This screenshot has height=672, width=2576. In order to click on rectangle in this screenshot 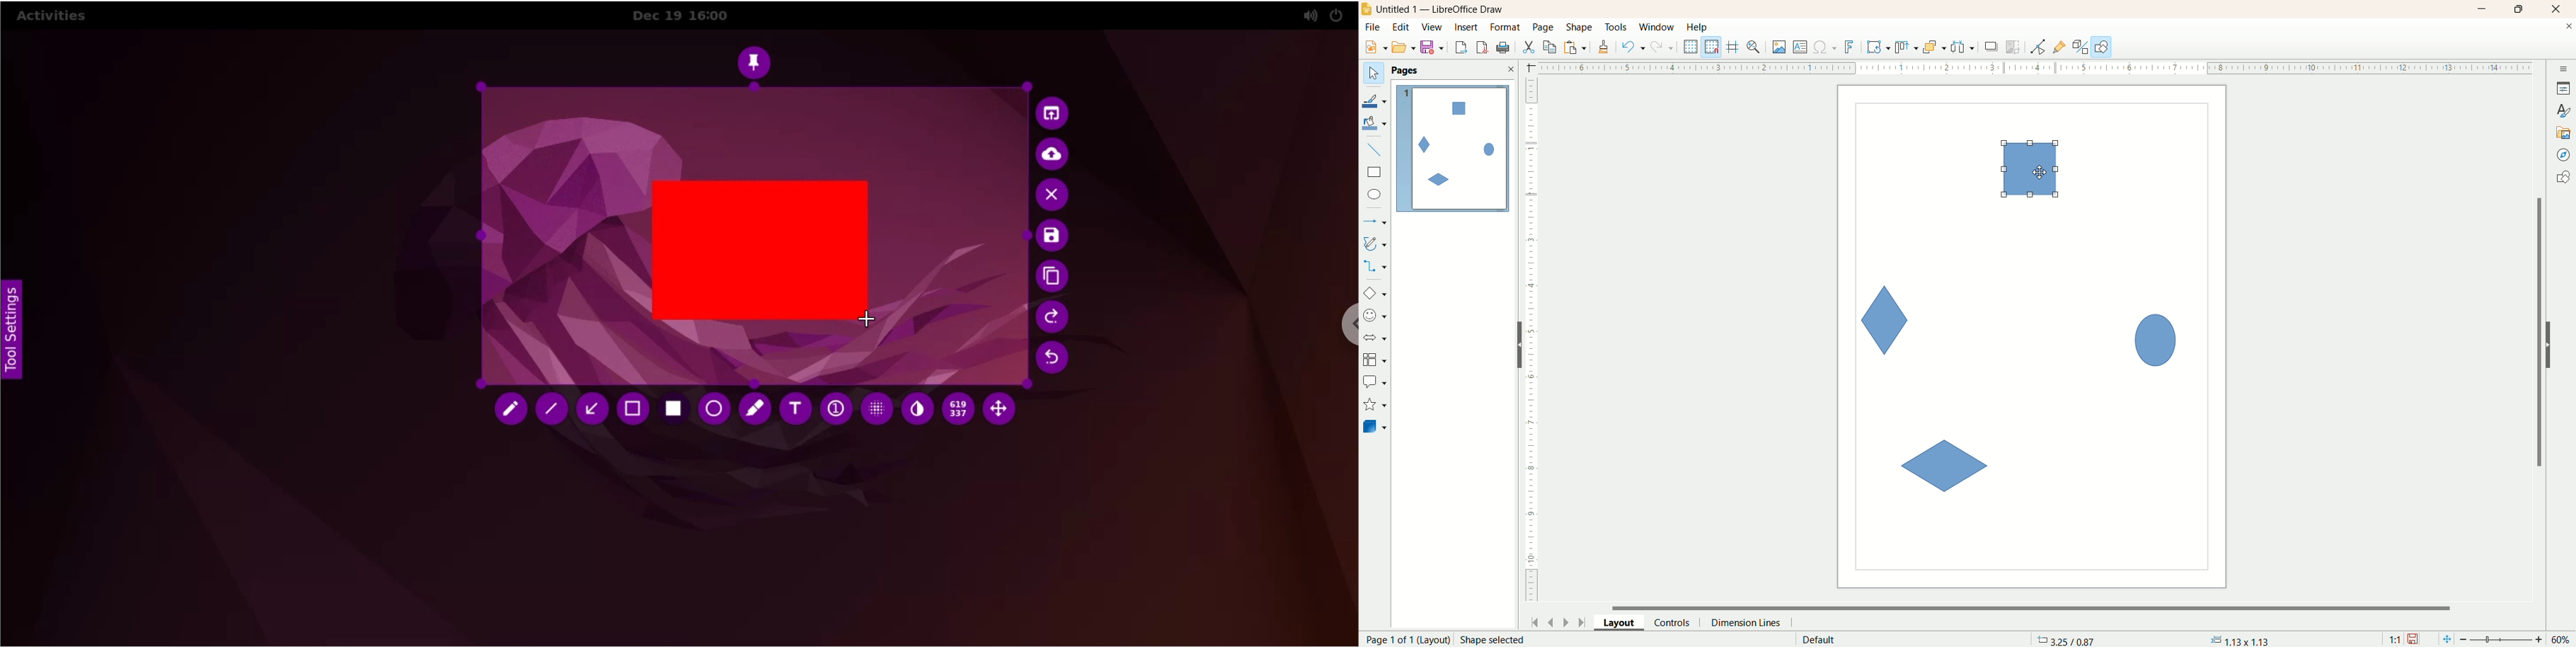, I will do `click(1376, 173)`.